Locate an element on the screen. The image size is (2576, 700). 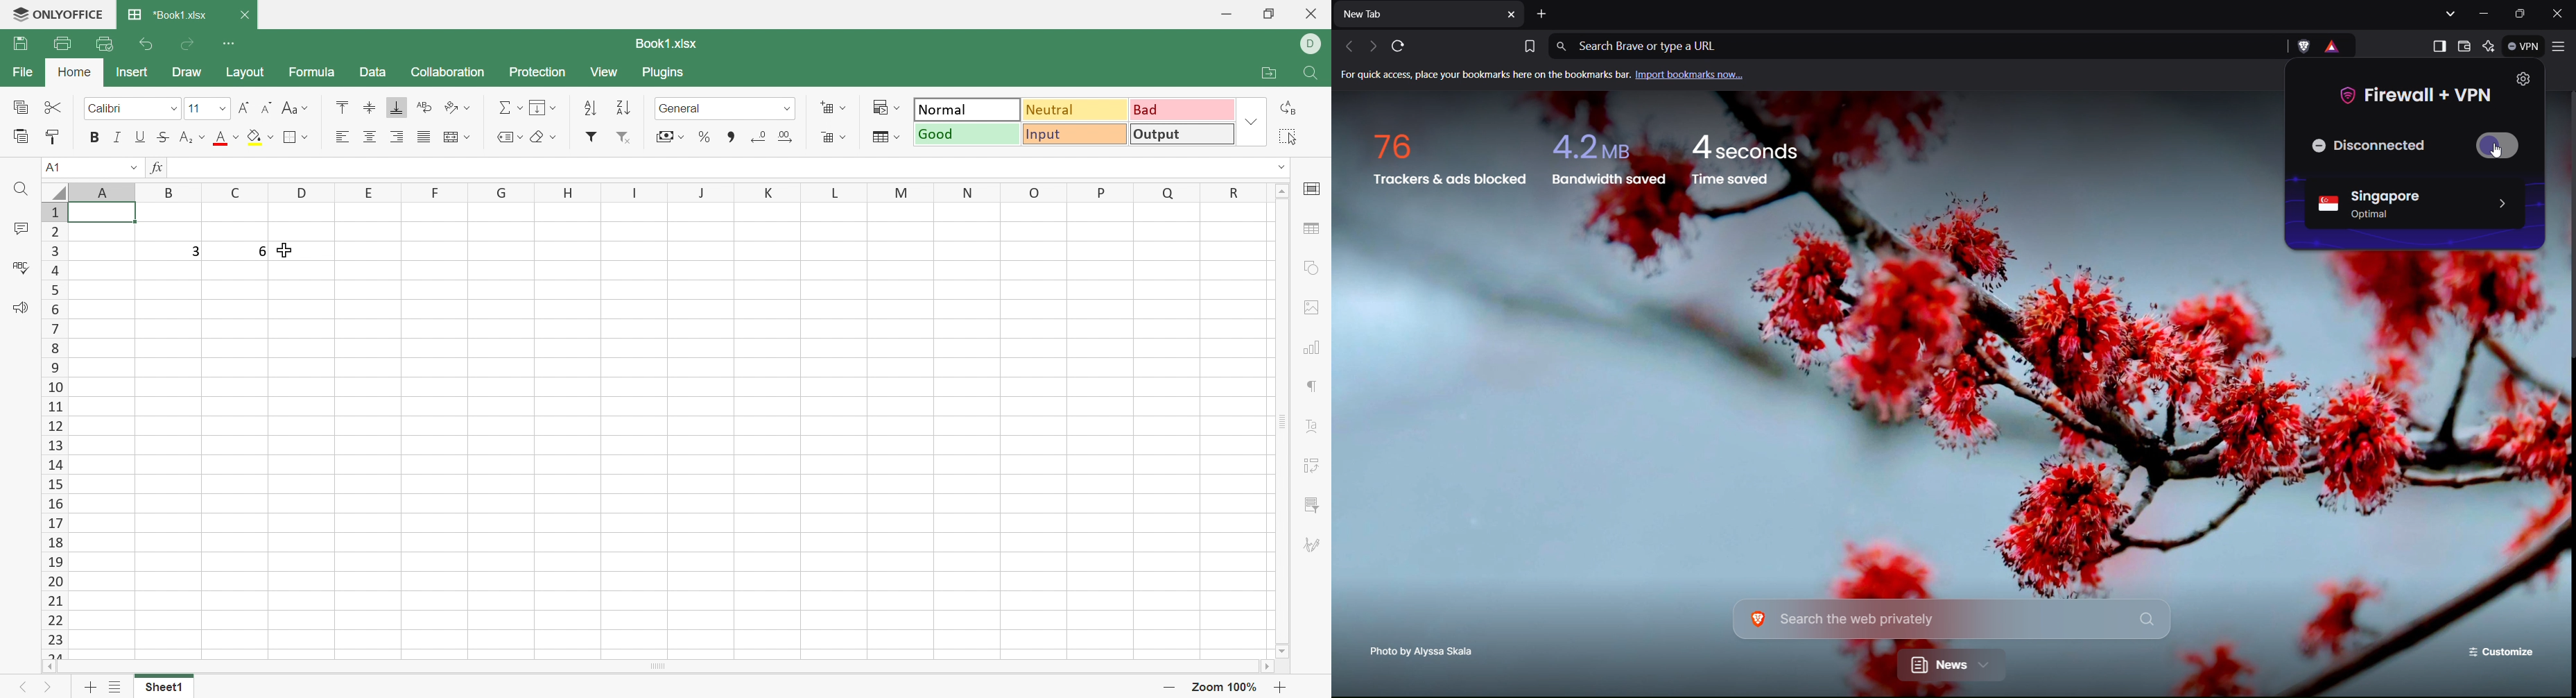
Plugins is located at coordinates (664, 70).